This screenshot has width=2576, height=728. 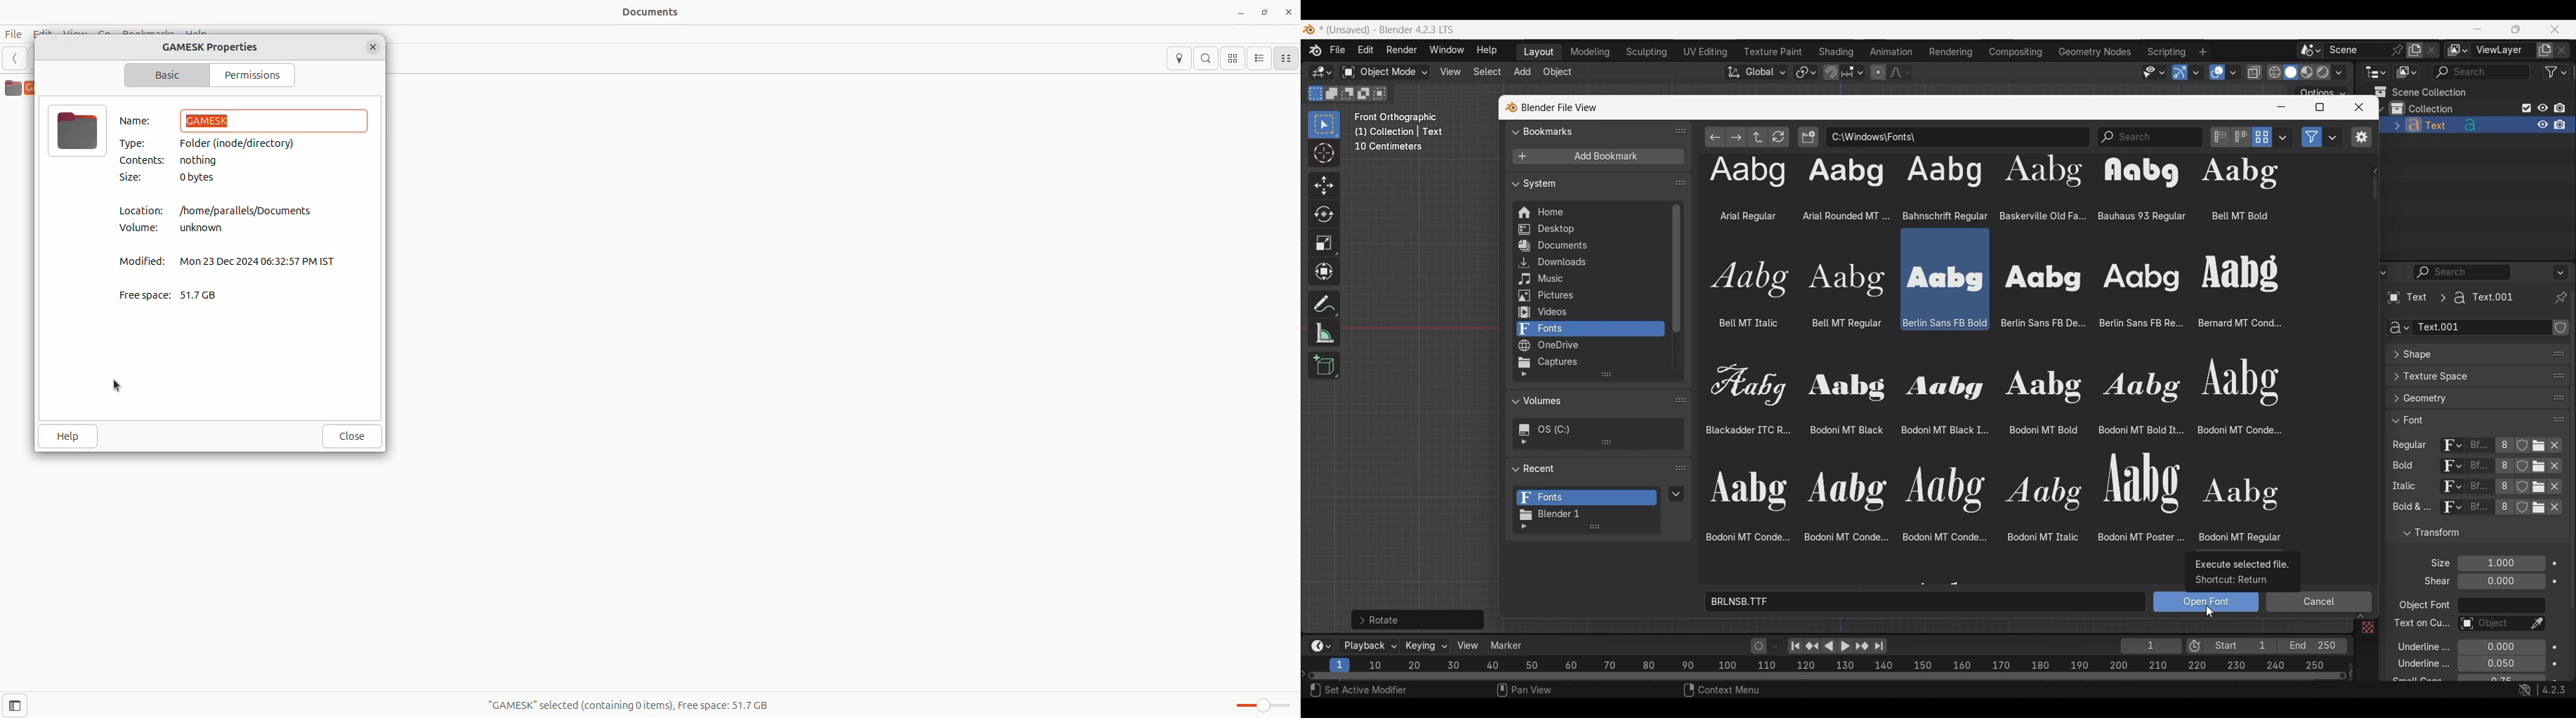 I want to click on unknown, so click(x=206, y=229).